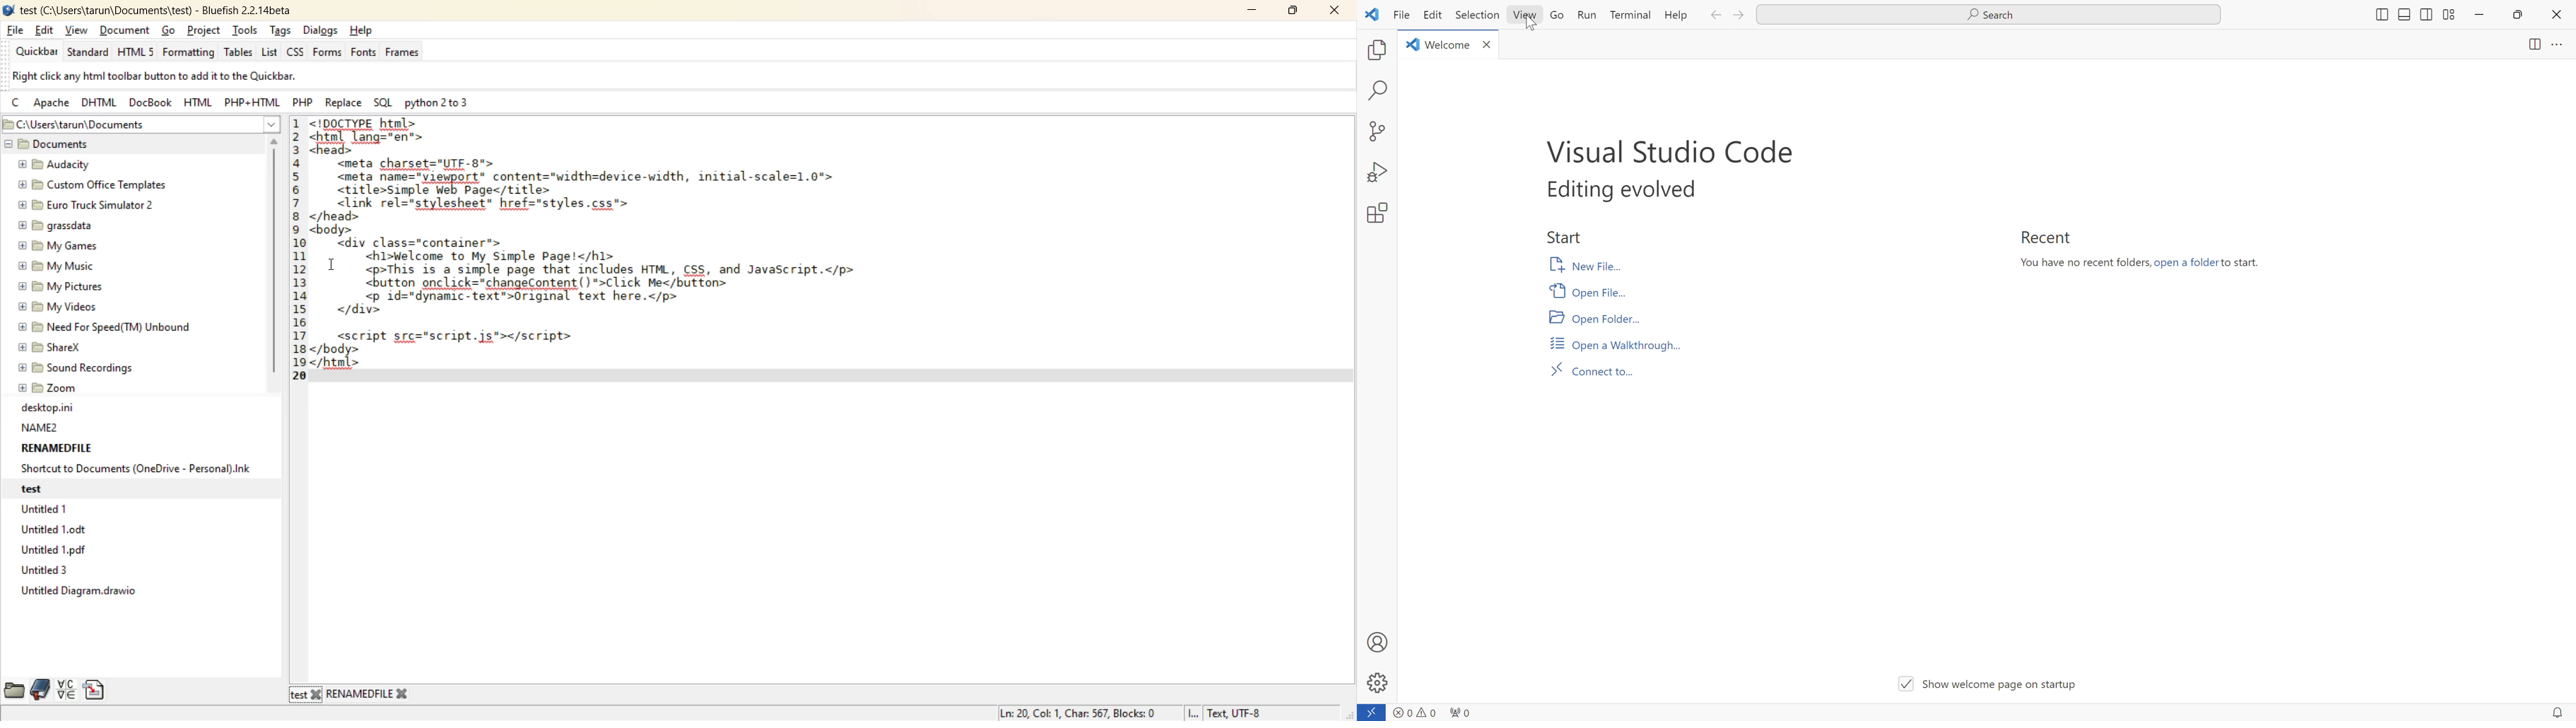 This screenshot has width=2576, height=728. I want to click on logo, so click(1412, 43).